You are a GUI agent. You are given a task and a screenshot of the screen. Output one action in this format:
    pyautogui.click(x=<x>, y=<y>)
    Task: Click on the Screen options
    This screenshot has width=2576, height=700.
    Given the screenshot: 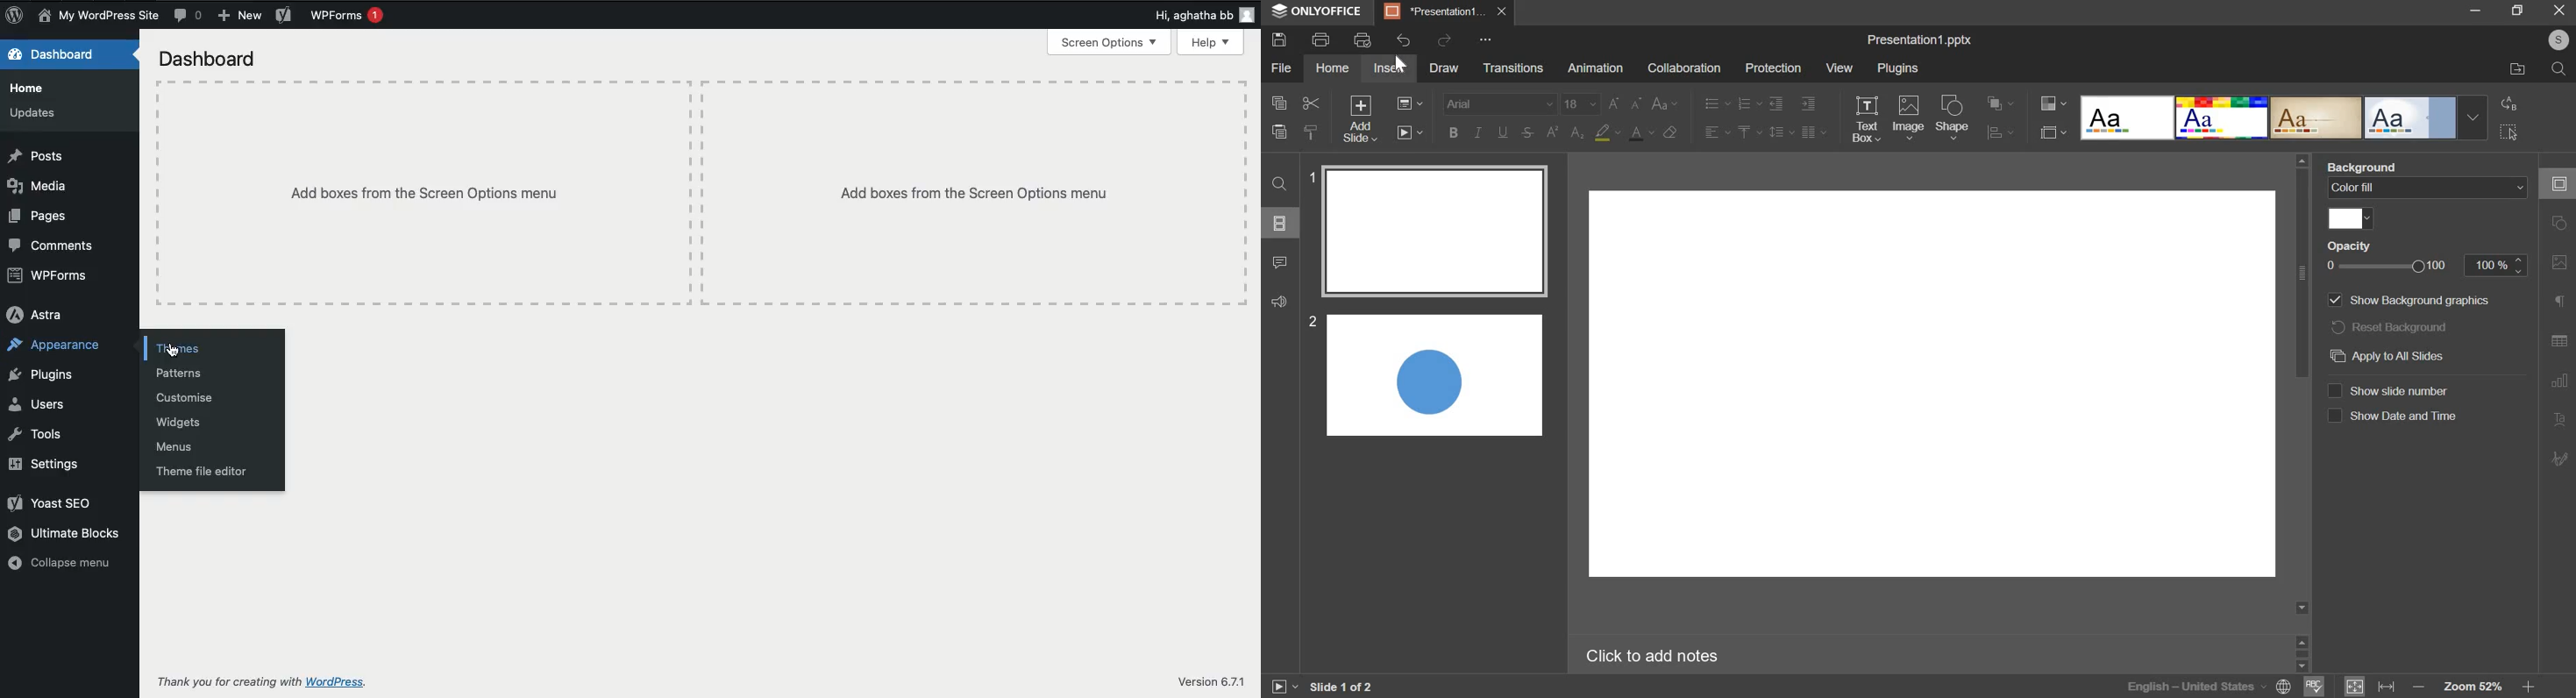 What is the action you would take?
    pyautogui.click(x=1109, y=45)
    